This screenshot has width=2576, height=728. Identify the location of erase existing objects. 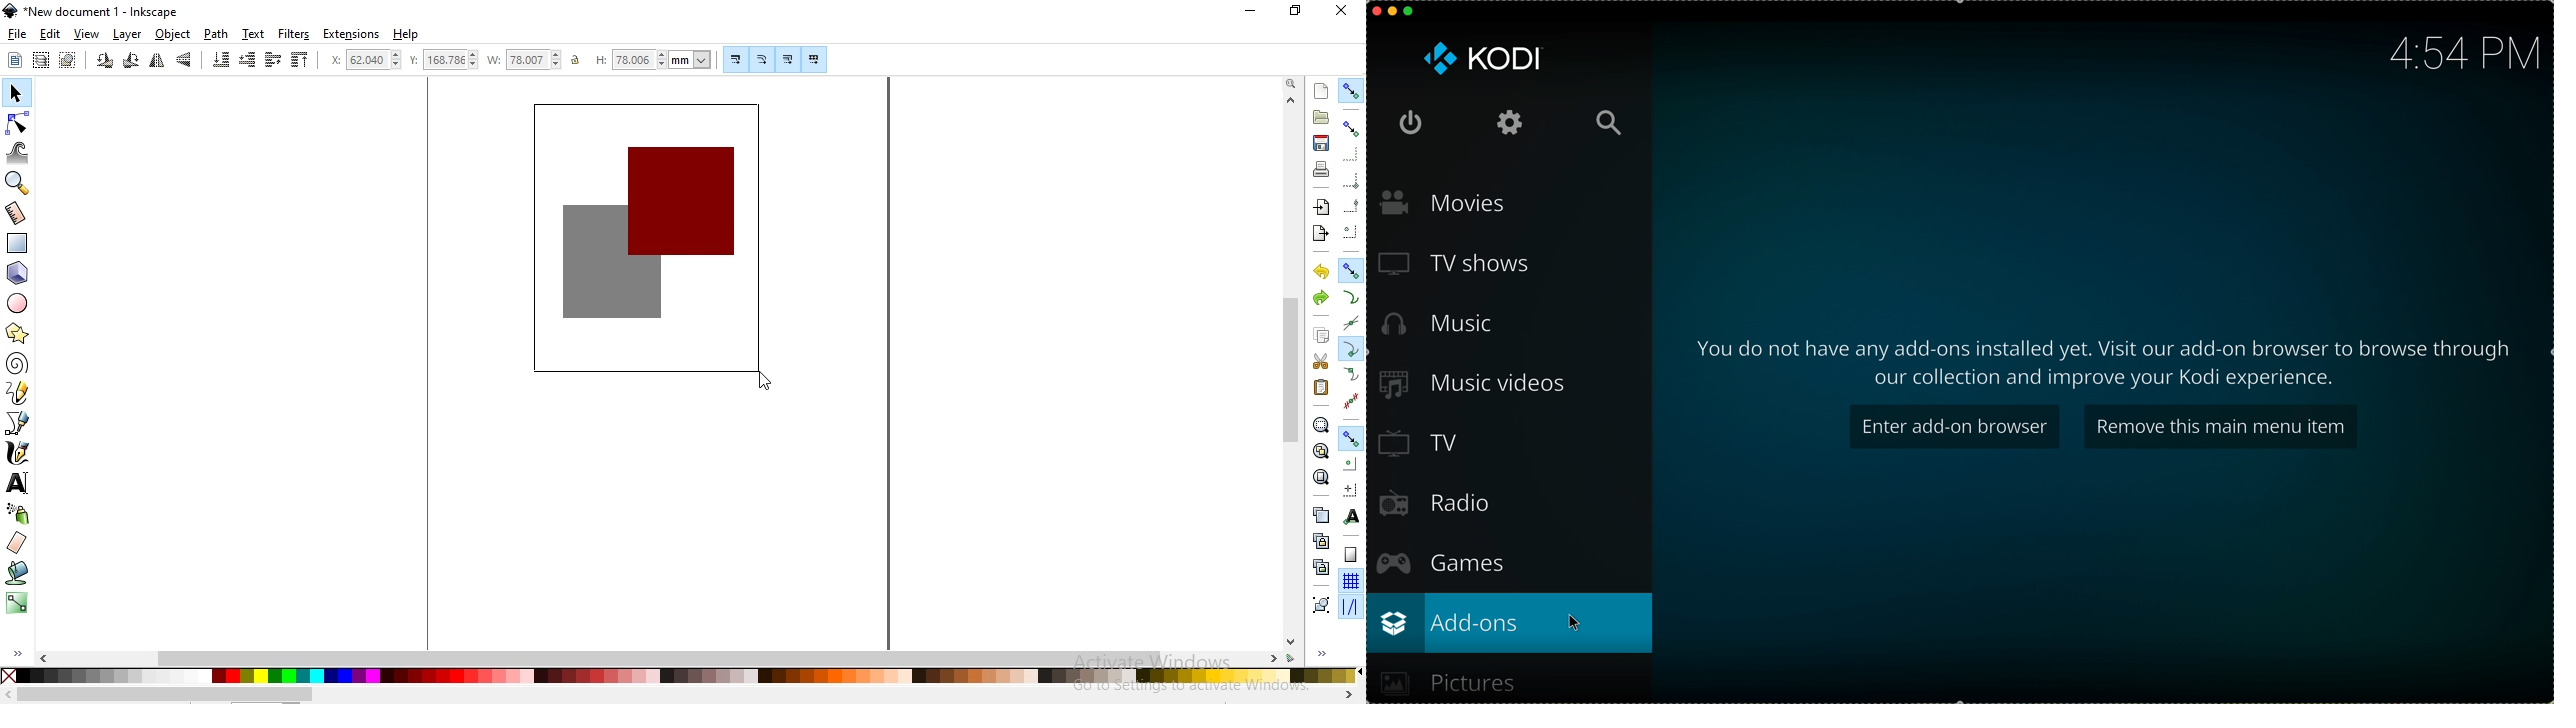
(16, 542).